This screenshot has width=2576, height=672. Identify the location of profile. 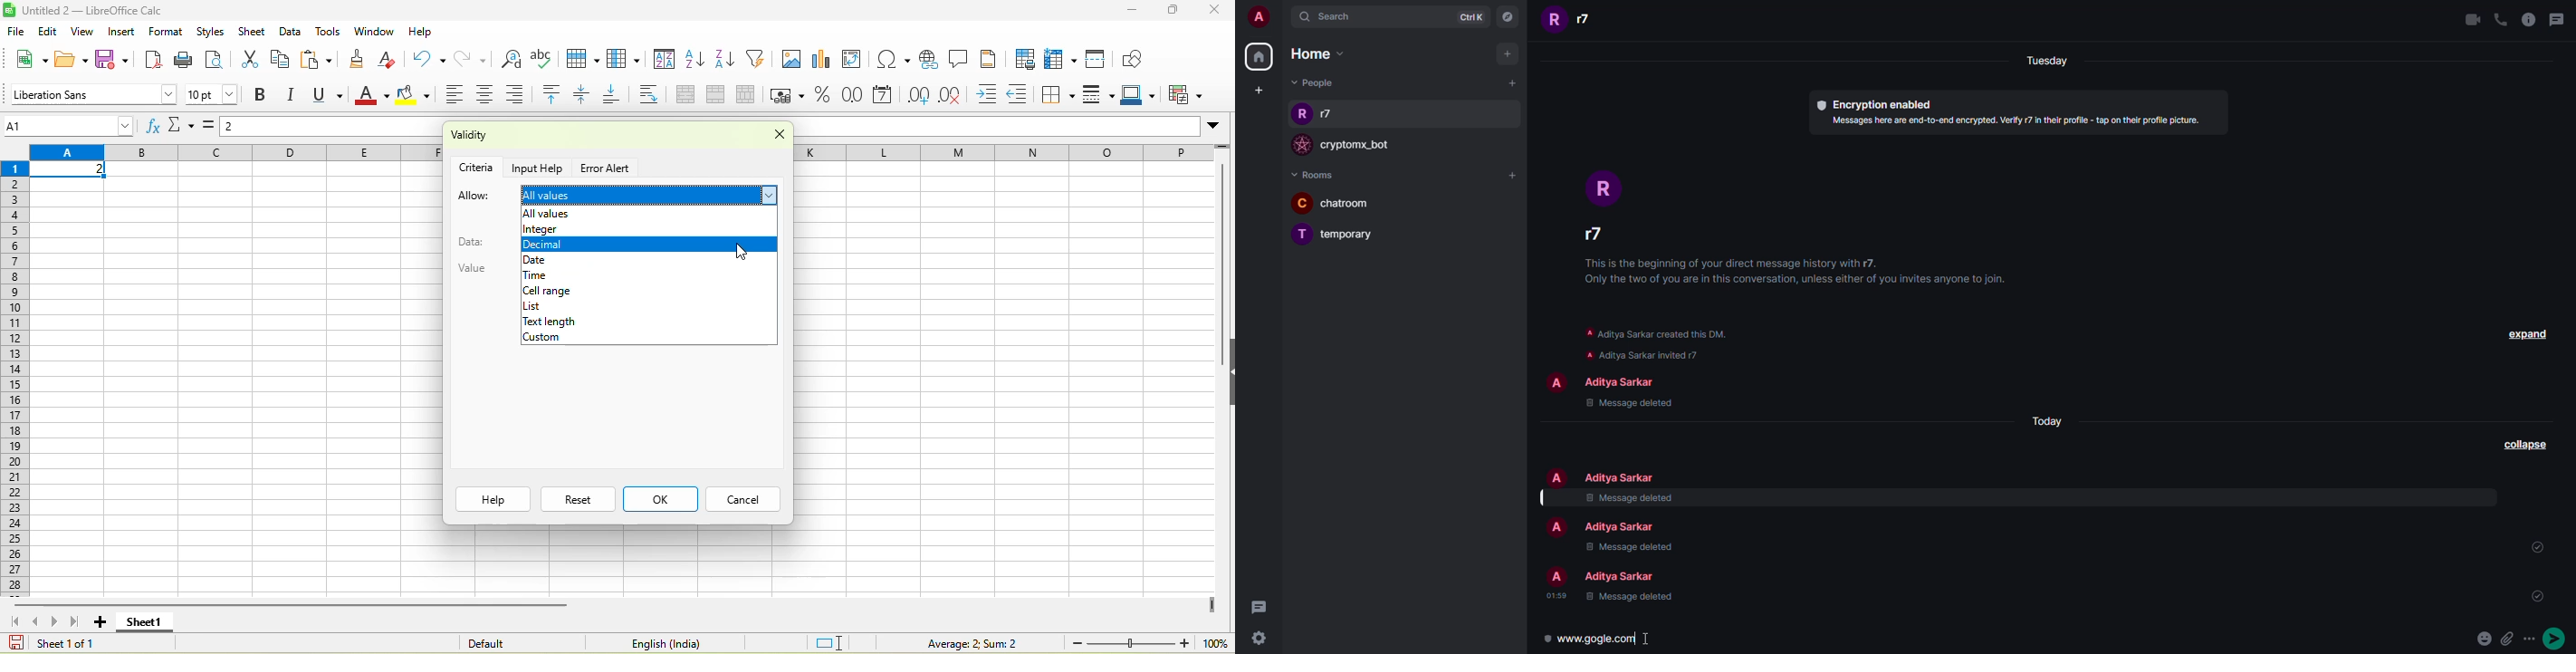
(1301, 113).